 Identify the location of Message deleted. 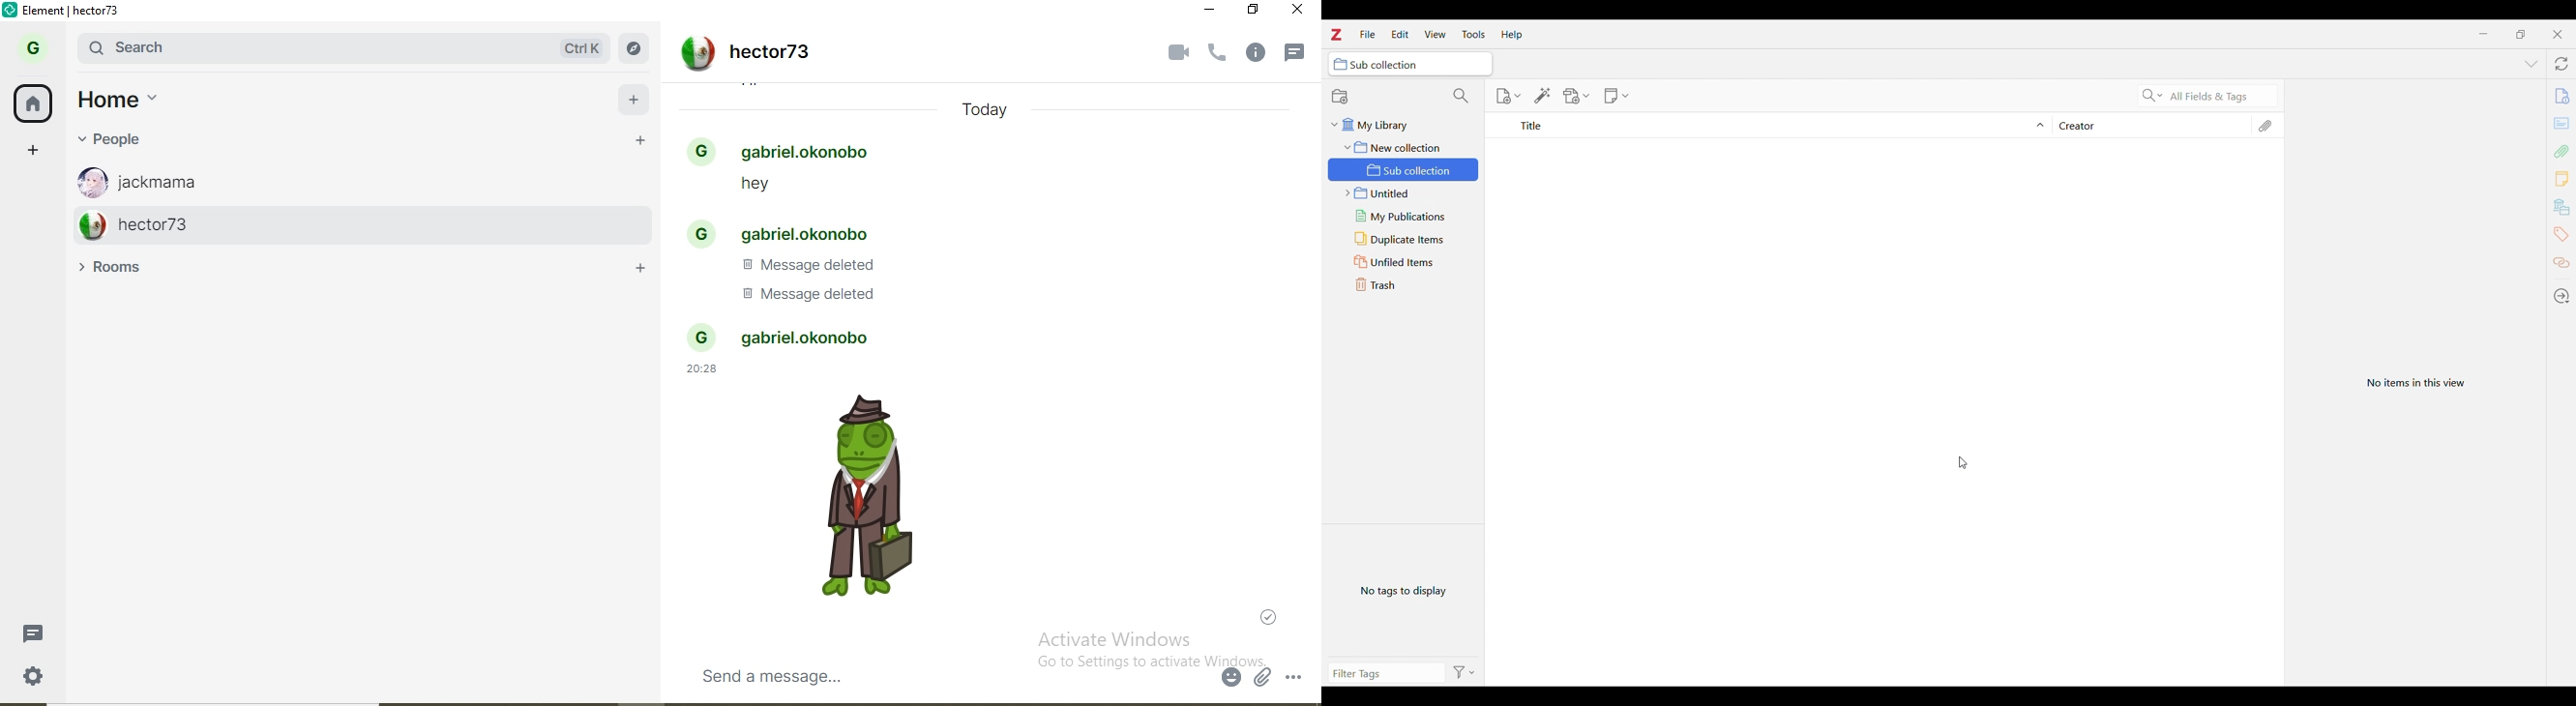
(799, 264).